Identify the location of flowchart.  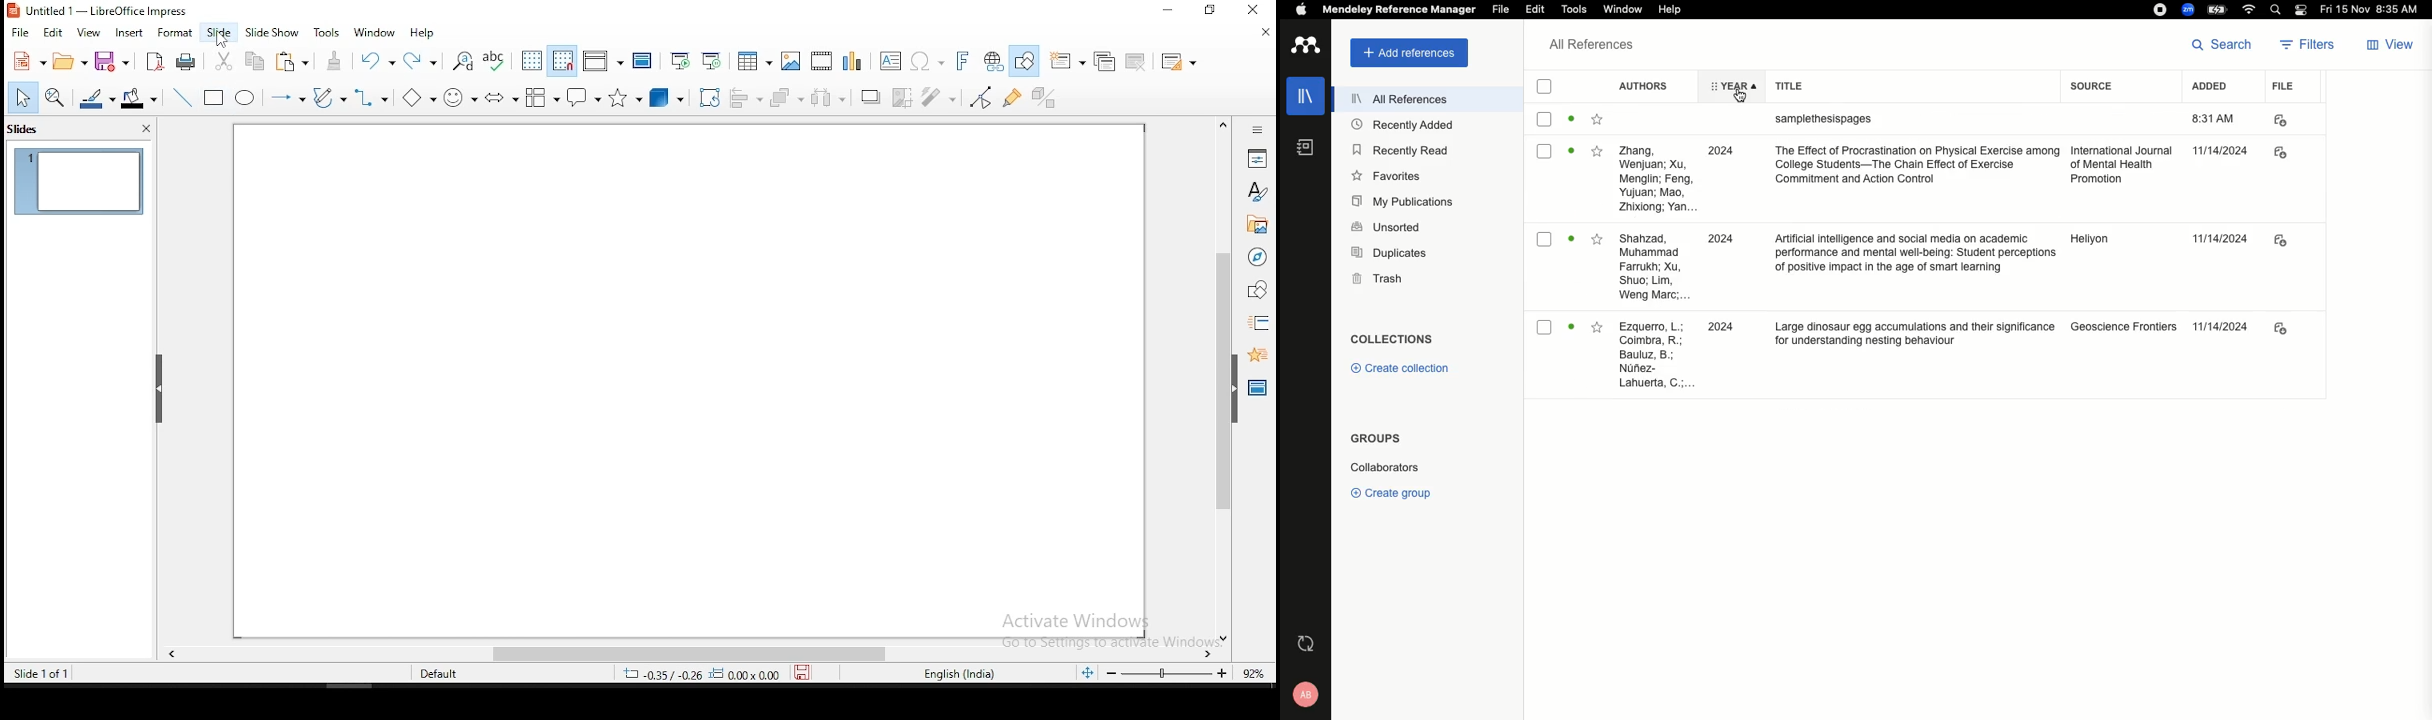
(542, 97).